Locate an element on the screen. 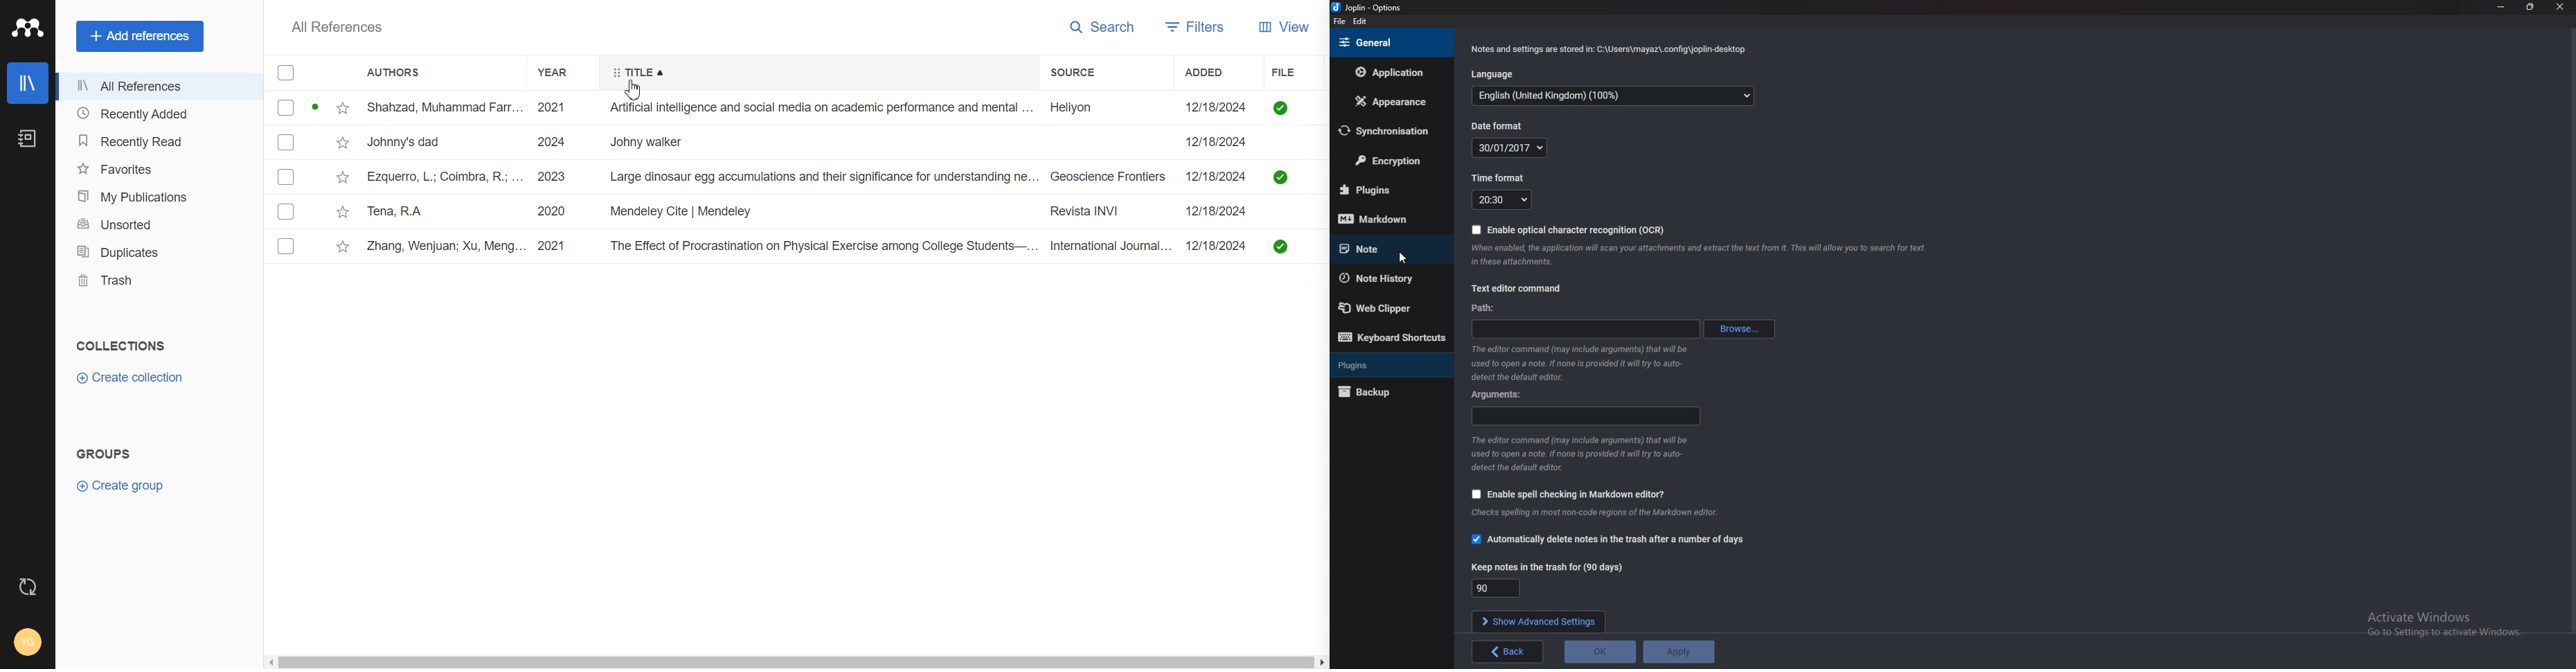  Cursor is located at coordinates (636, 89).